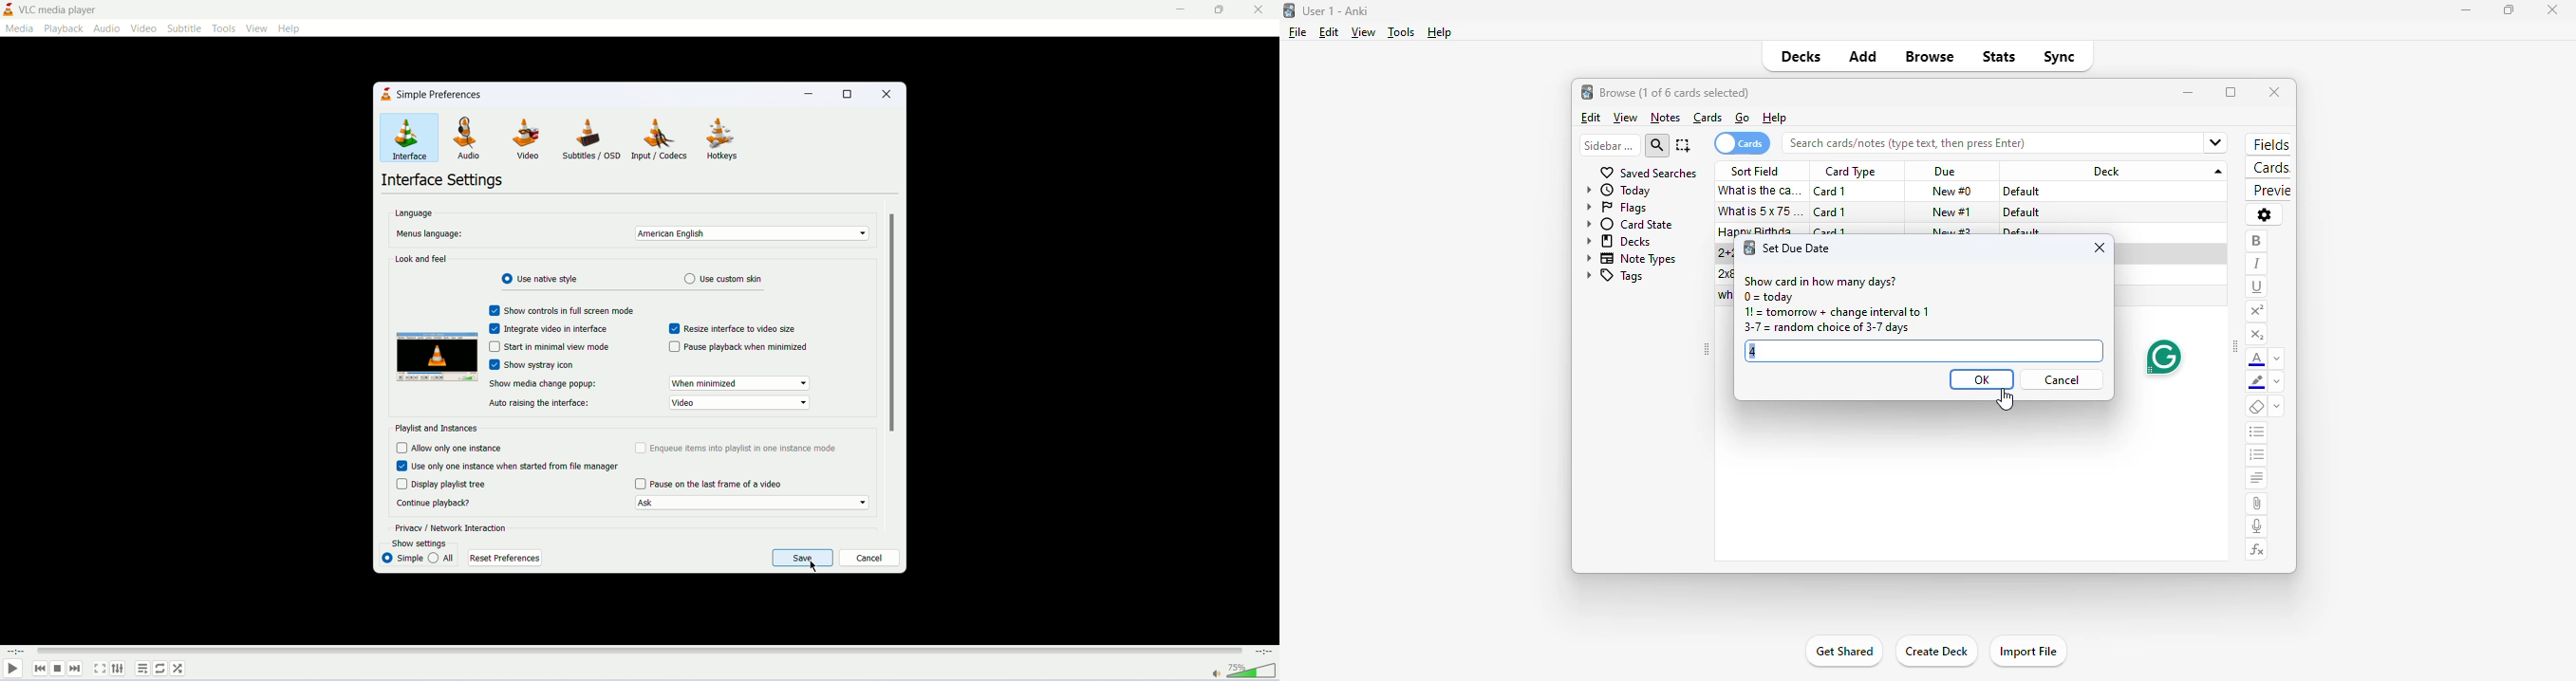 This screenshot has width=2576, height=700. Describe the element at coordinates (1362, 32) in the screenshot. I see `view` at that location.